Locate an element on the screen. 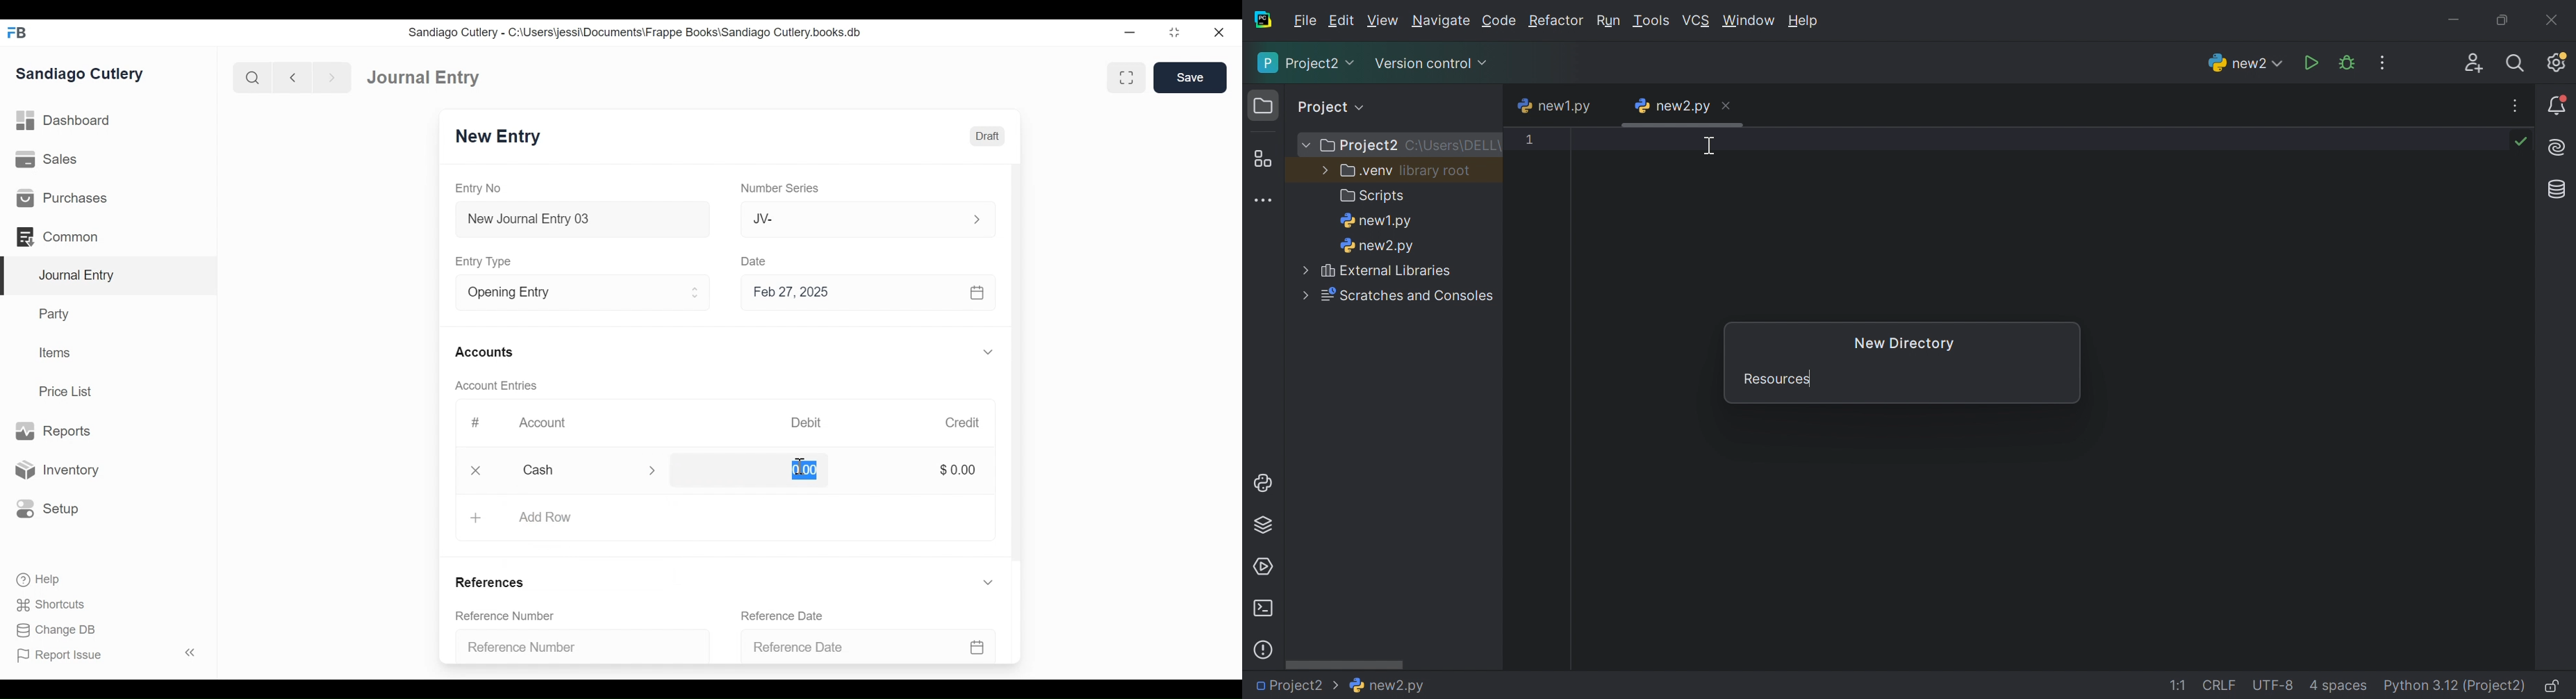  Entry No is located at coordinates (478, 188).